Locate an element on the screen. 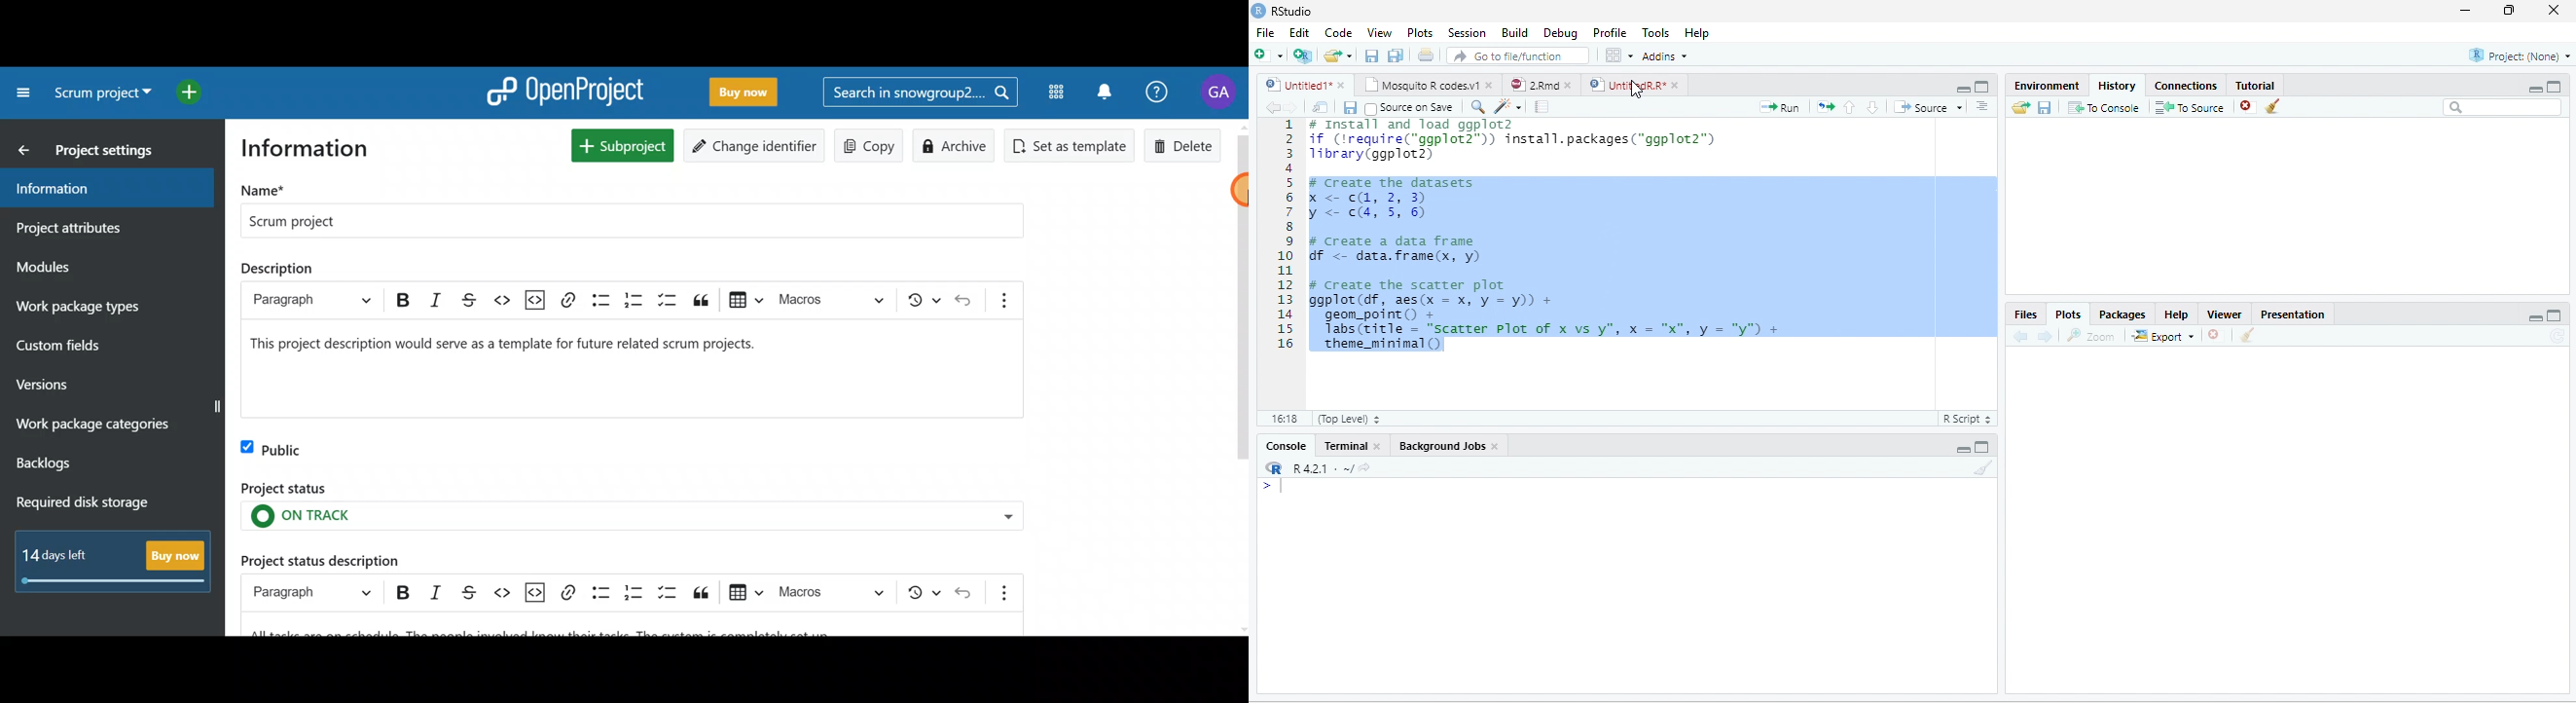 The image size is (2576, 728). close is located at coordinates (2553, 11).